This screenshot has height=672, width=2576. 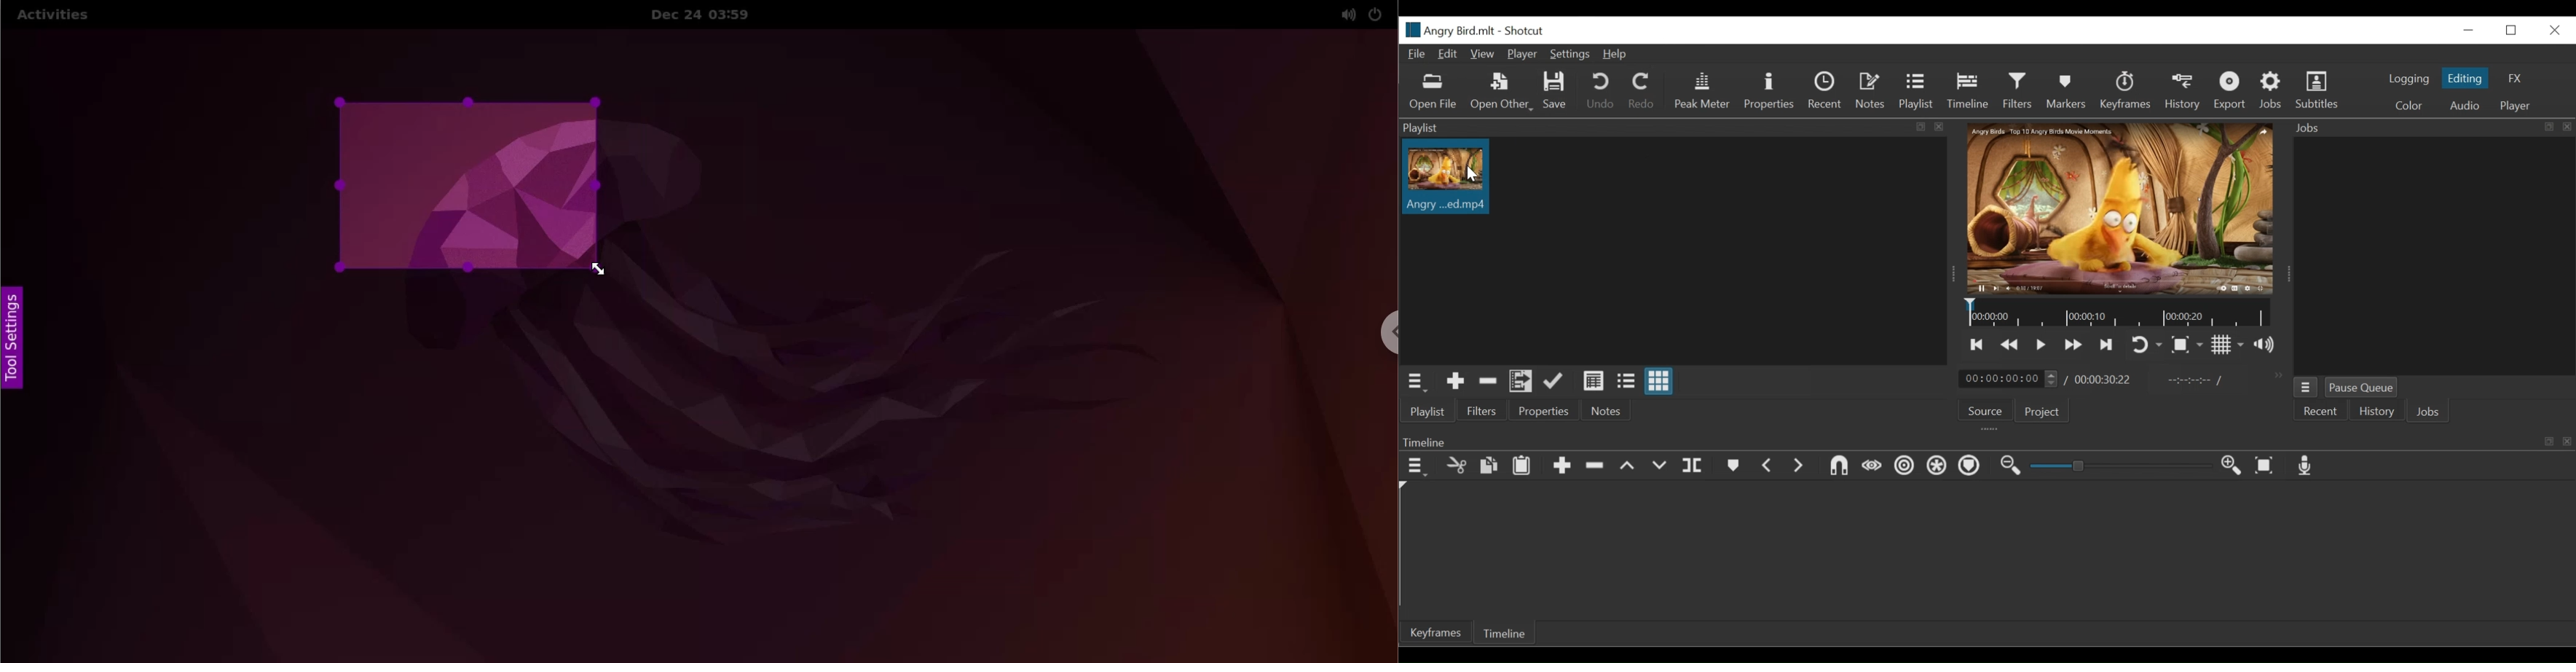 I want to click on split payhead, so click(x=1692, y=465).